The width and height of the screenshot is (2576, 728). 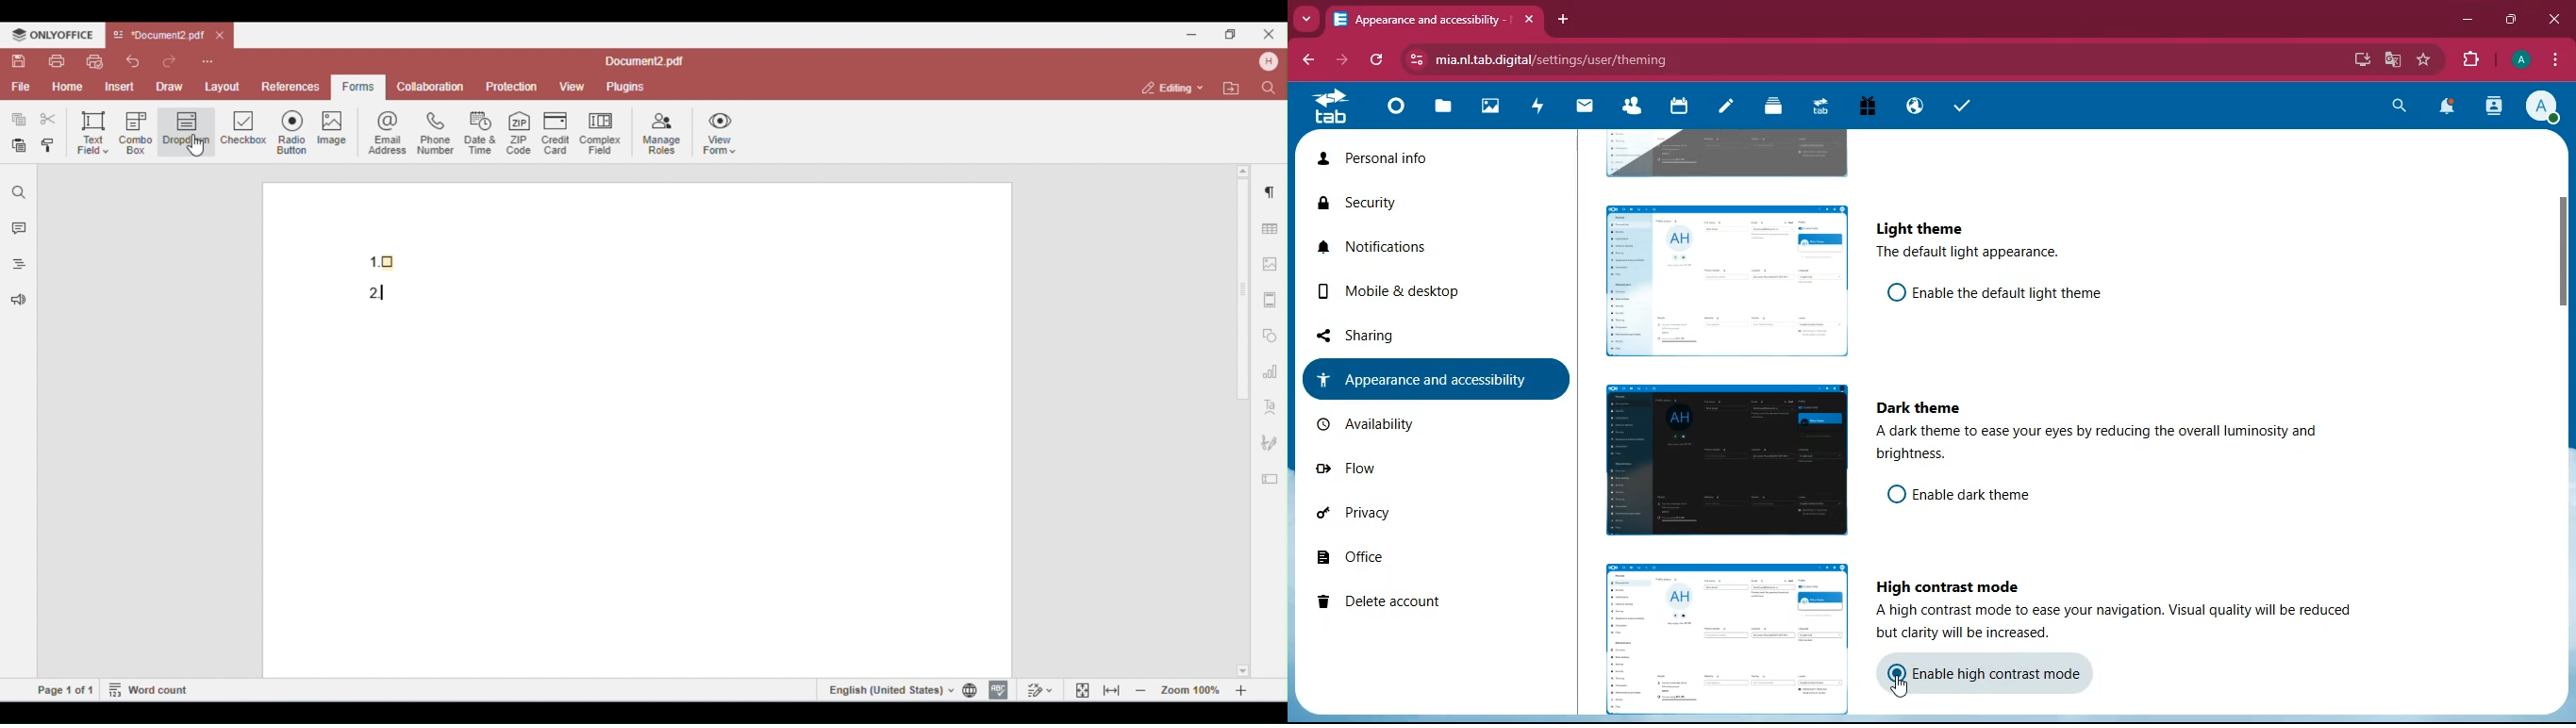 What do you see at coordinates (2363, 58) in the screenshot?
I see `desktop` at bounding box center [2363, 58].